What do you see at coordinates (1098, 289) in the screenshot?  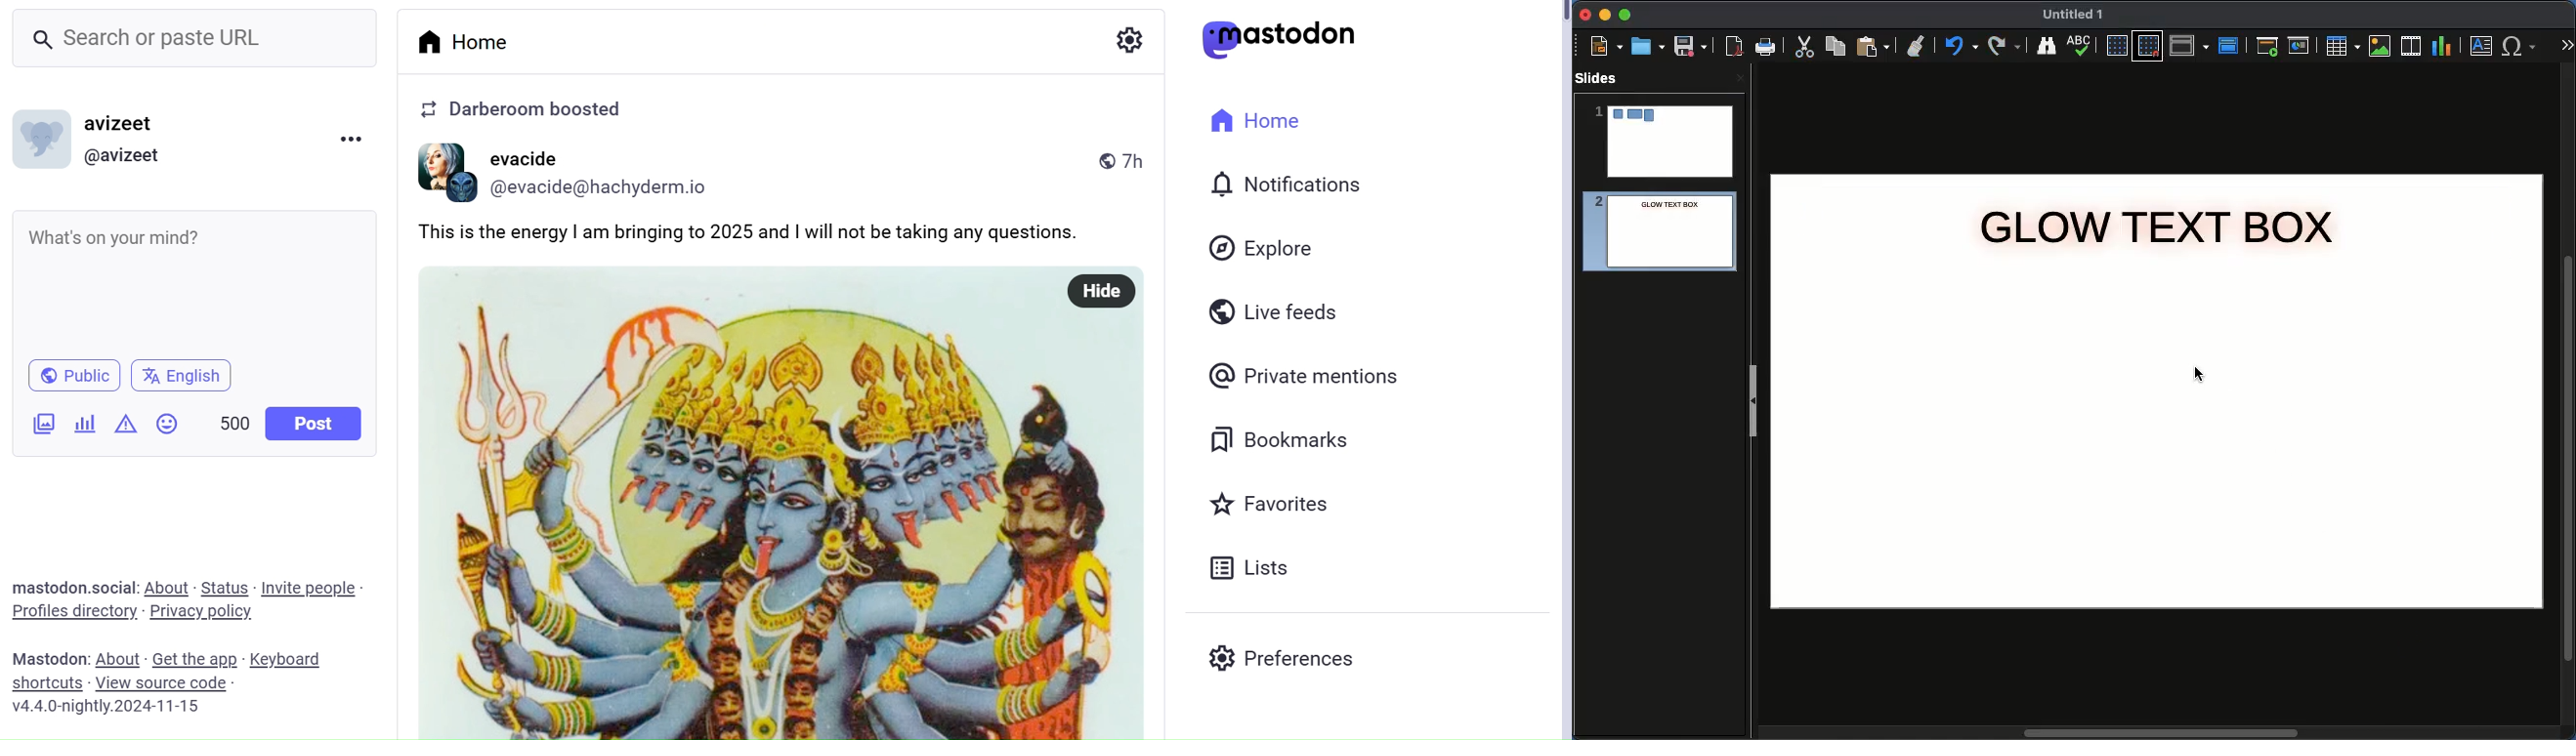 I see `hide` at bounding box center [1098, 289].